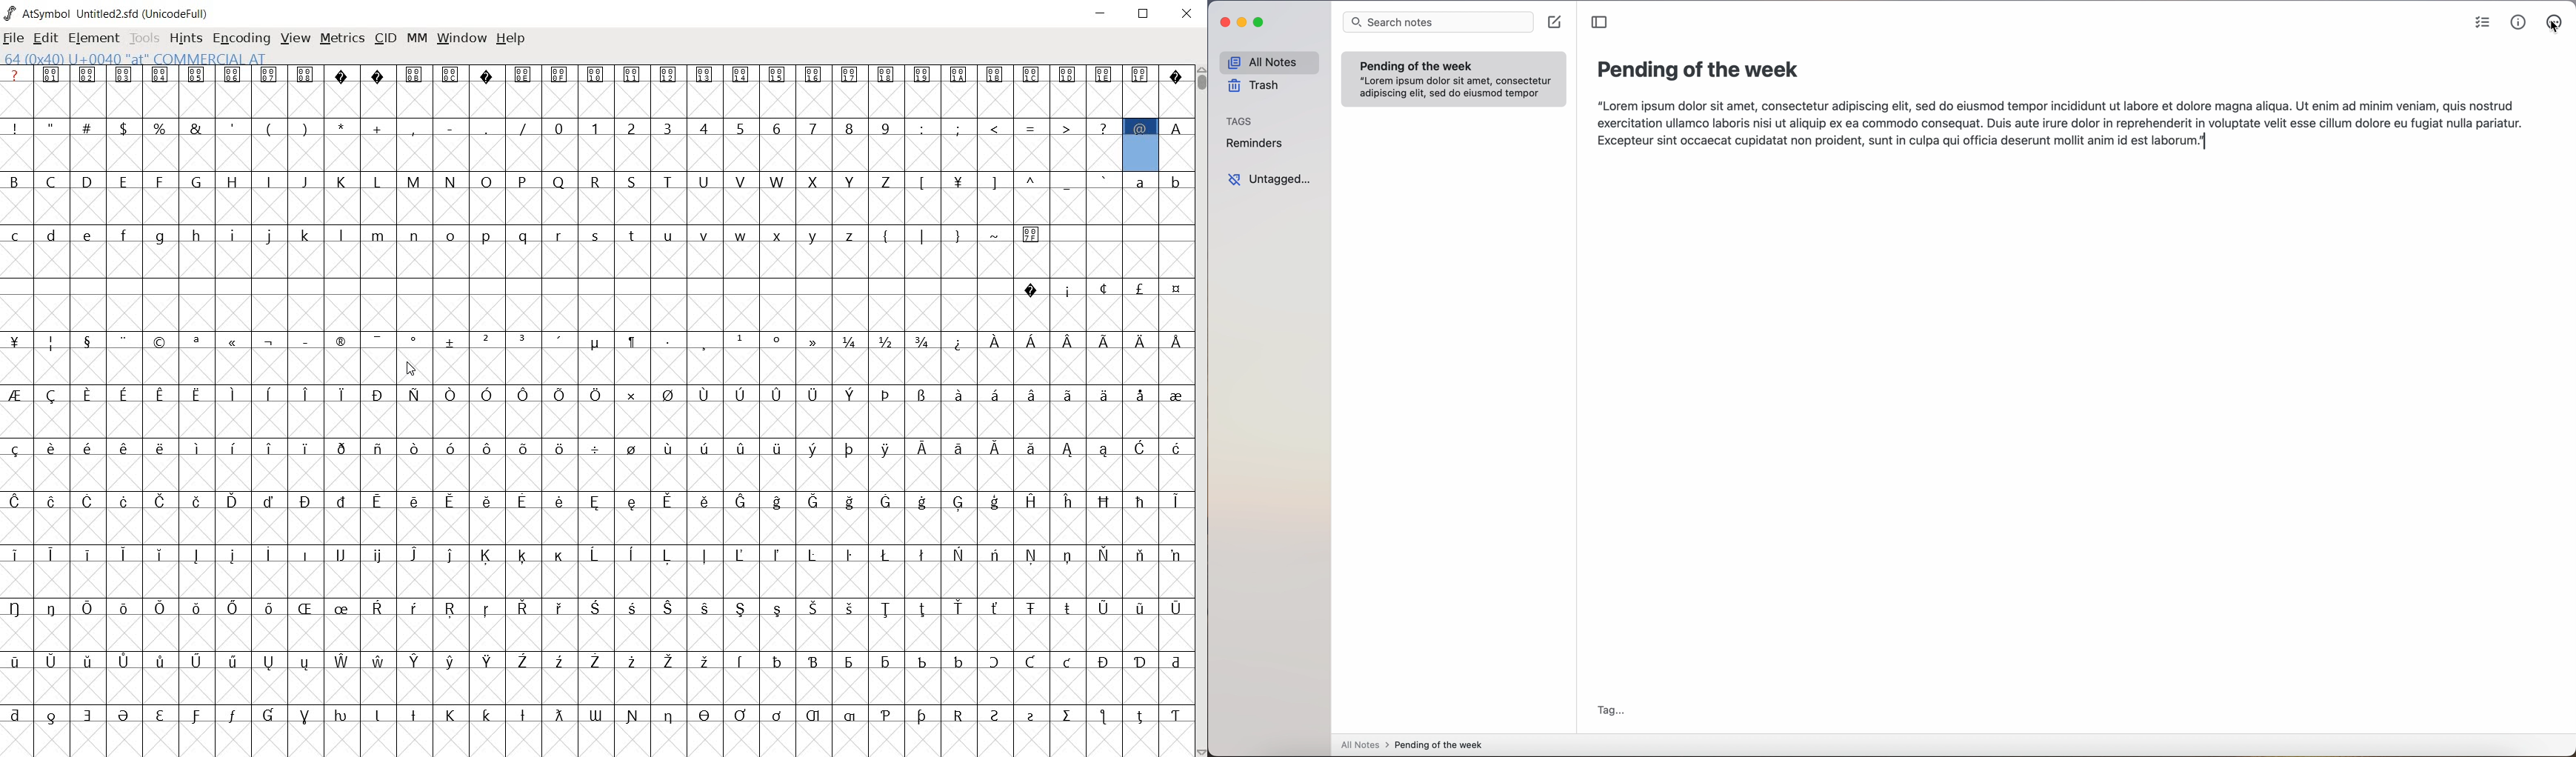 This screenshot has height=784, width=2576. Describe the element at coordinates (599, 552) in the screenshot. I see `special letters` at that location.